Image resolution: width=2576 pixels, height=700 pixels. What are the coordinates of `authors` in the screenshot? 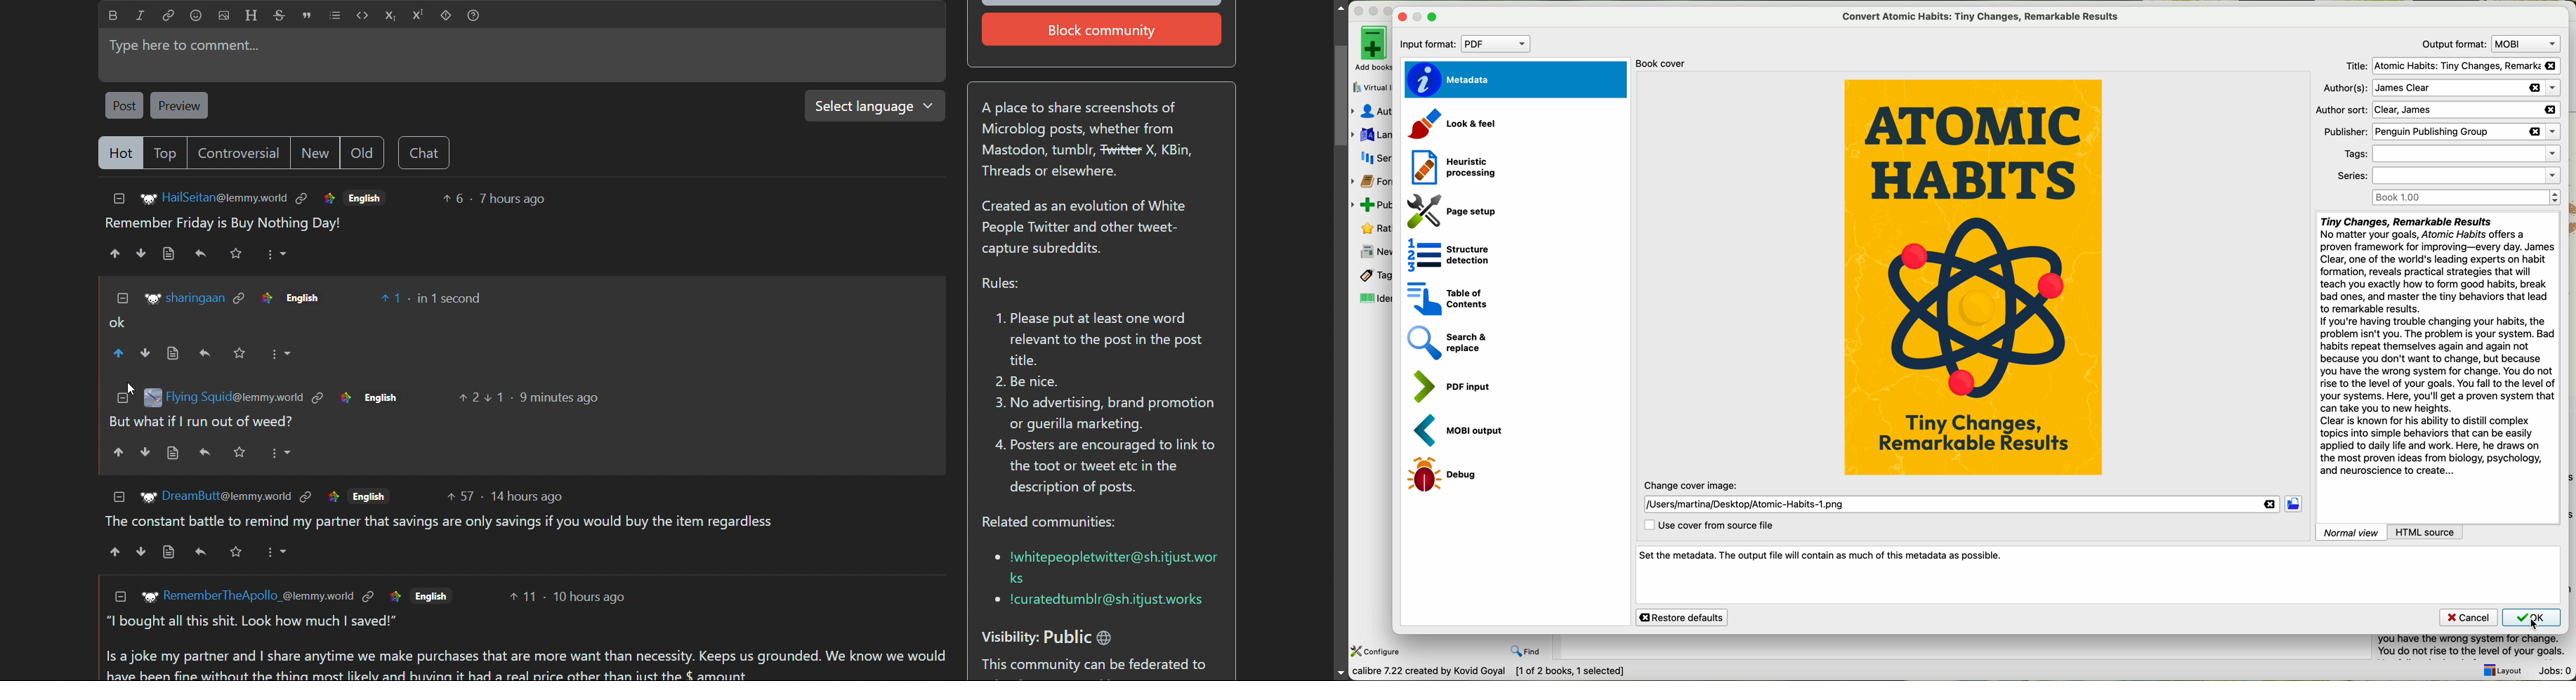 It's located at (1371, 111).